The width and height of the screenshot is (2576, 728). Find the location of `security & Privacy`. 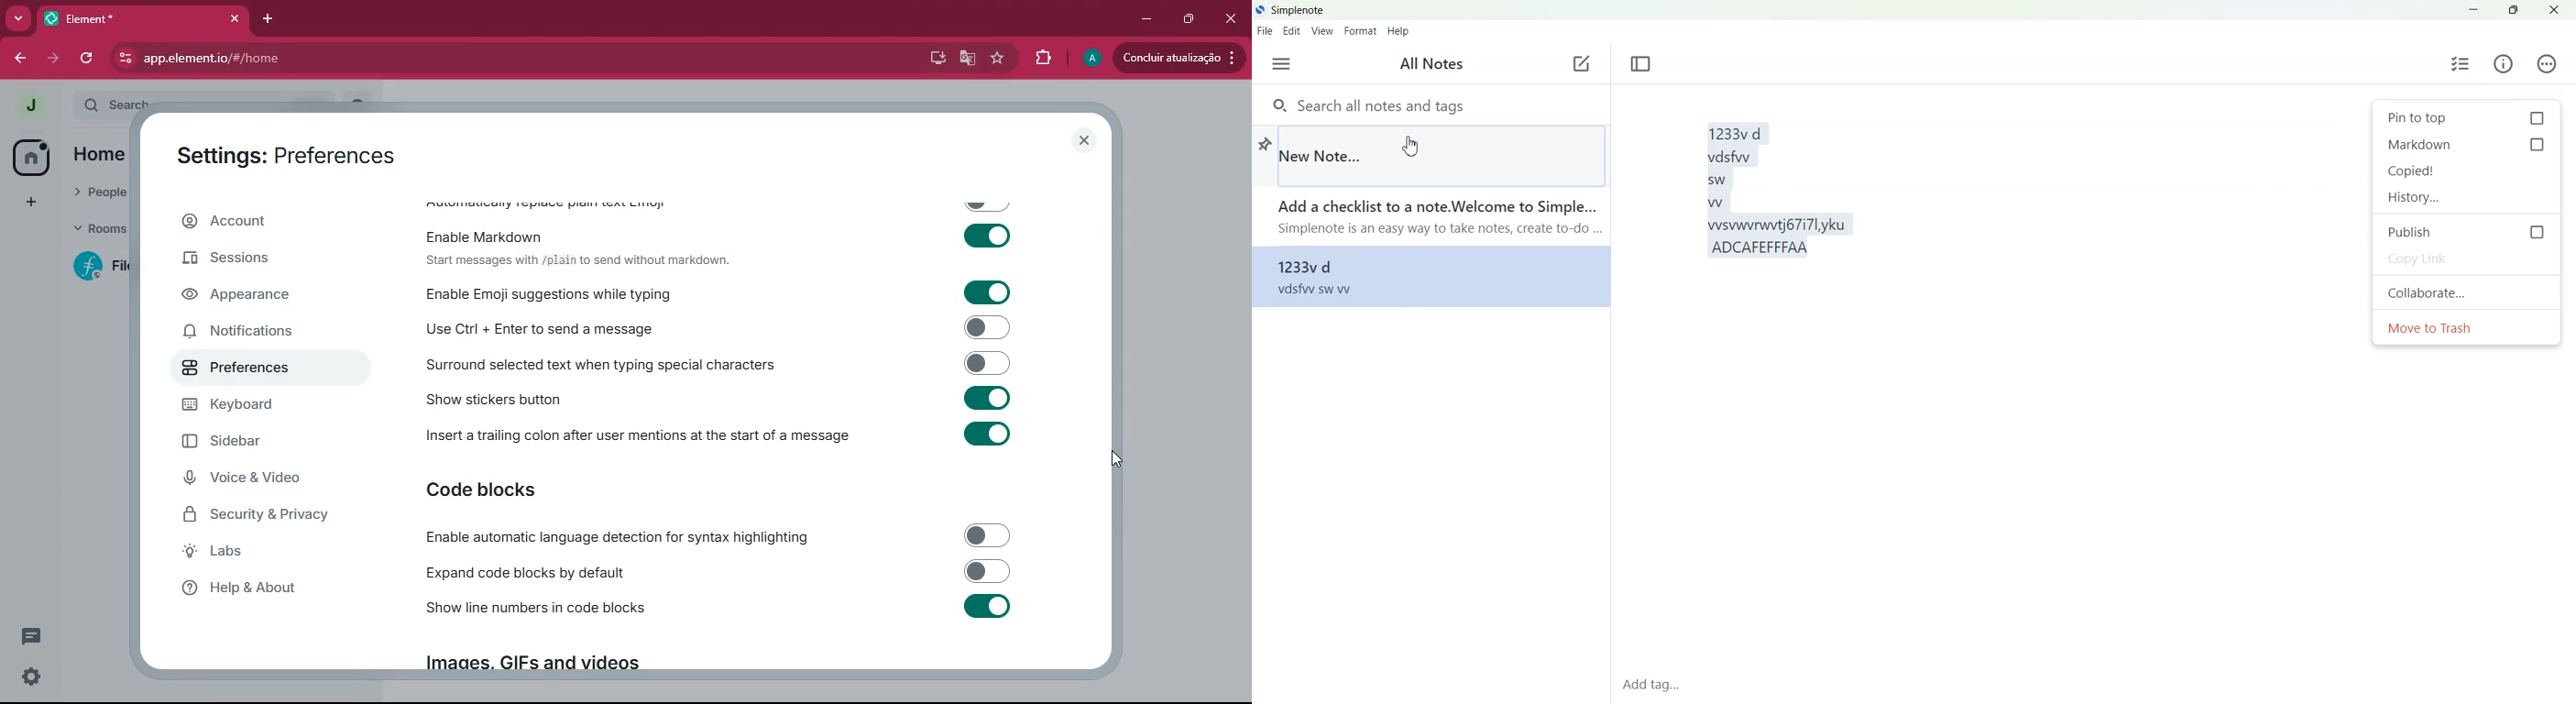

security & Privacy is located at coordinates (265, 516).